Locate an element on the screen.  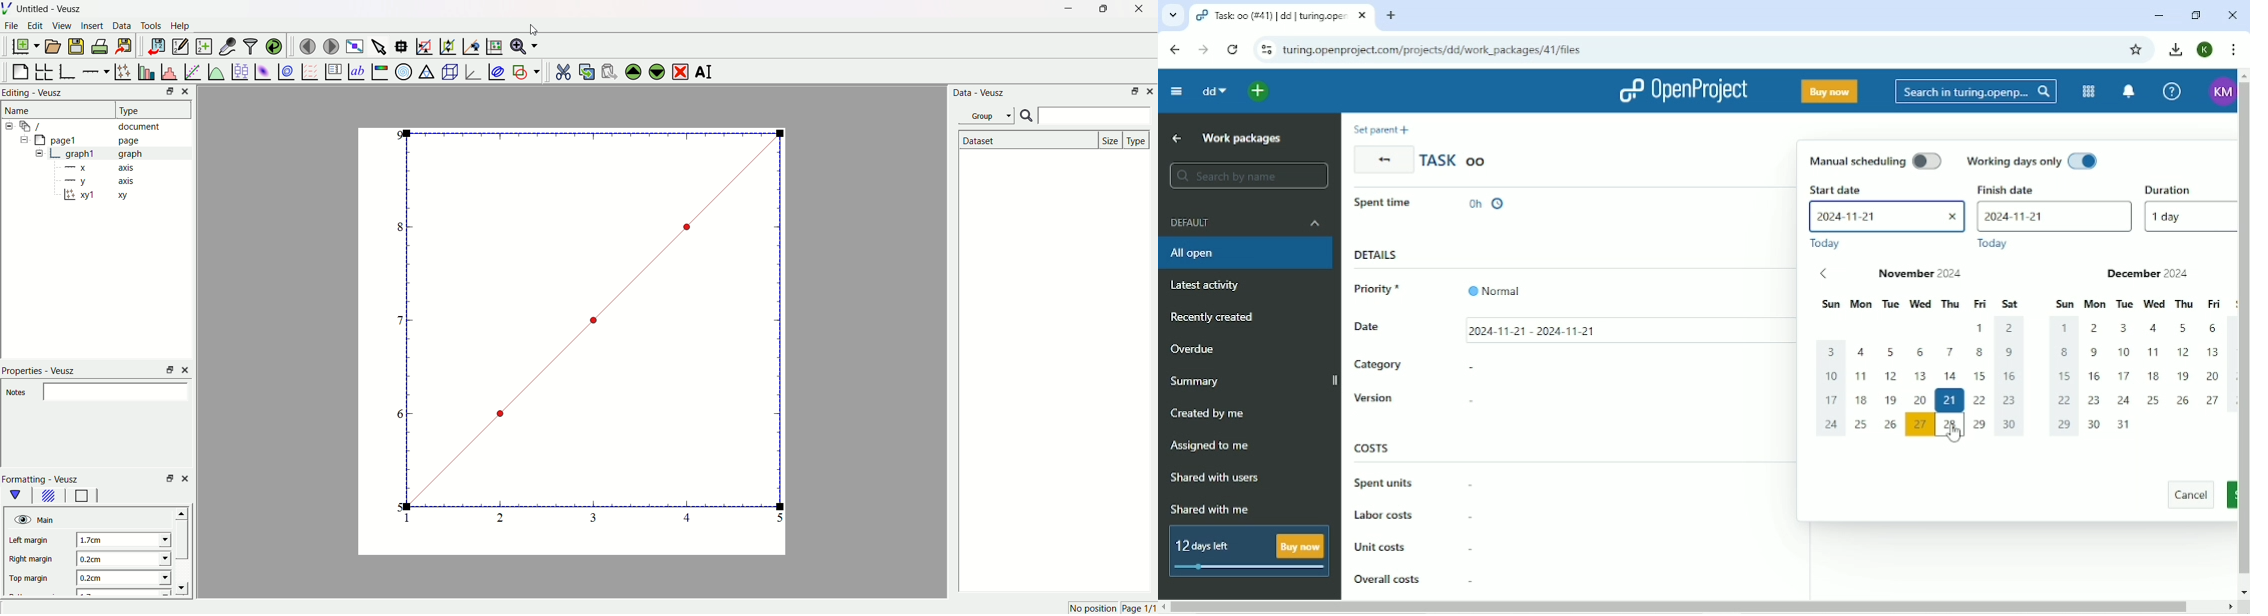
xy1 xy is located at coordinates (104, 195).